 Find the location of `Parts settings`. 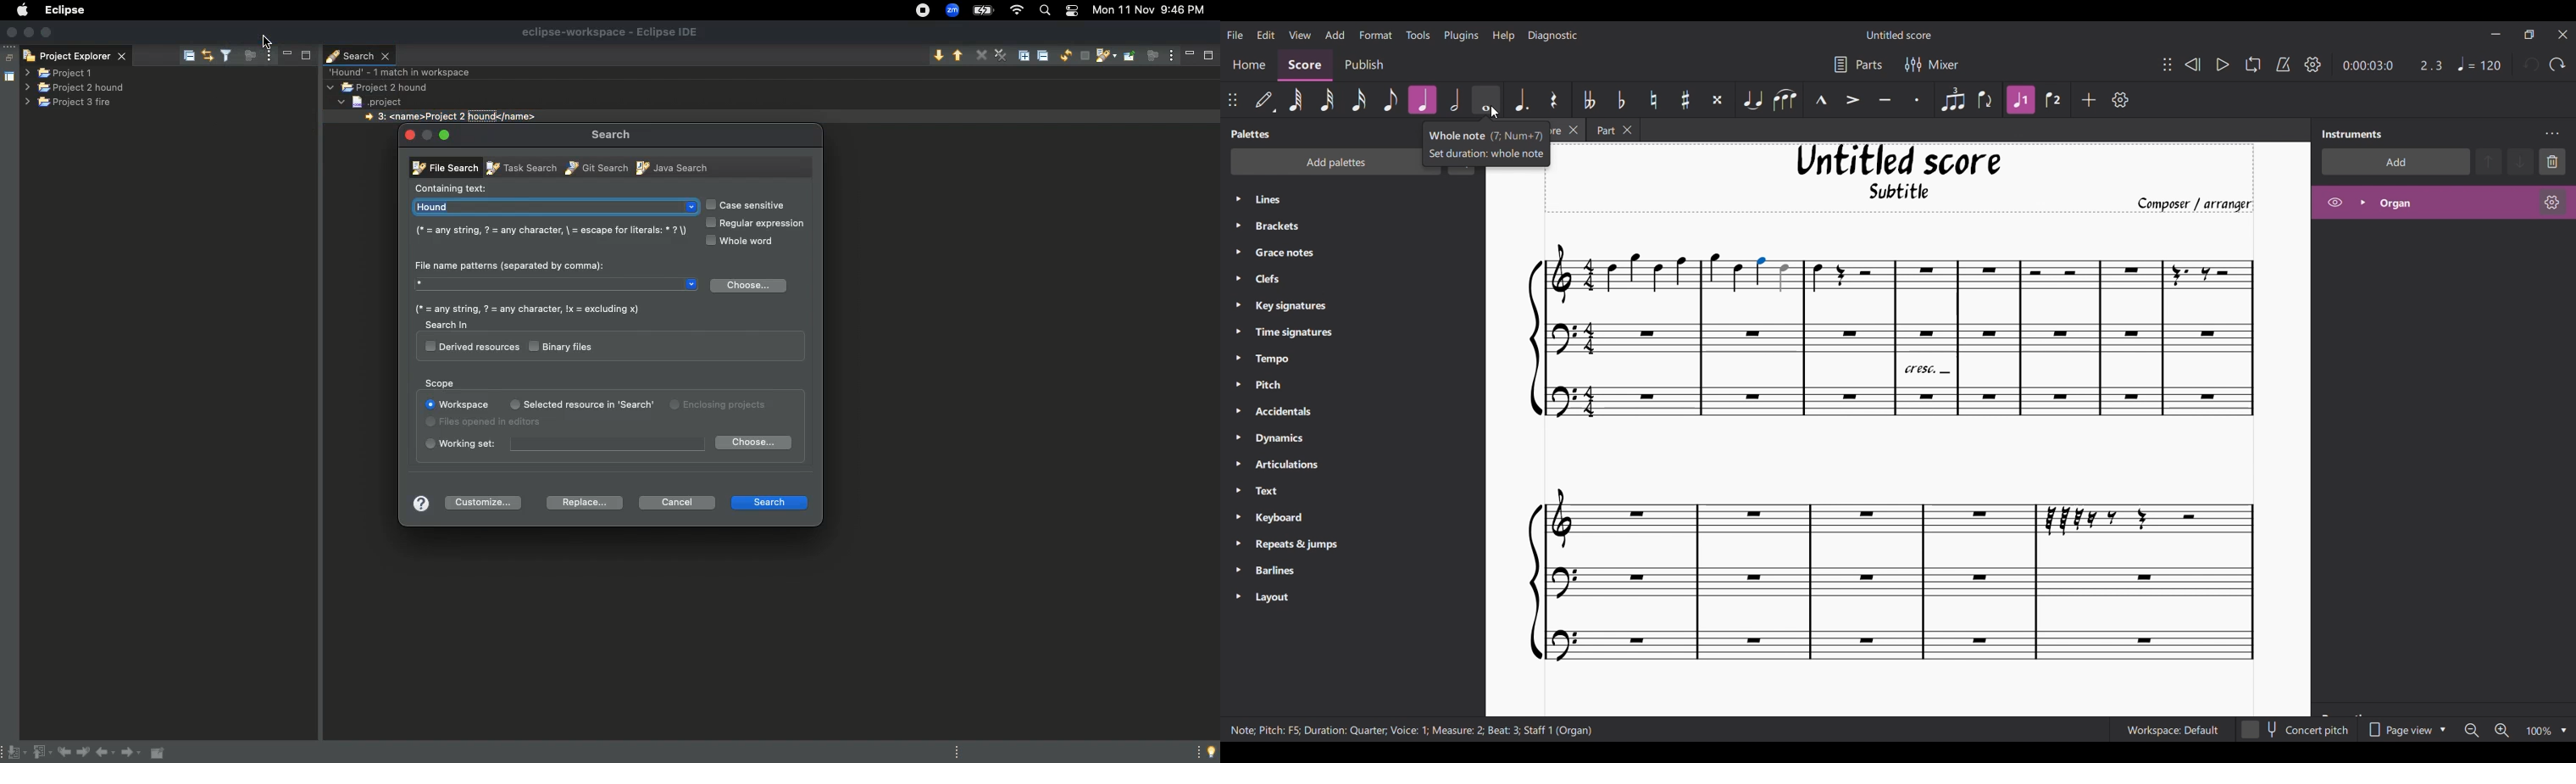

Parts settings is located at coordinates (1859, 64).